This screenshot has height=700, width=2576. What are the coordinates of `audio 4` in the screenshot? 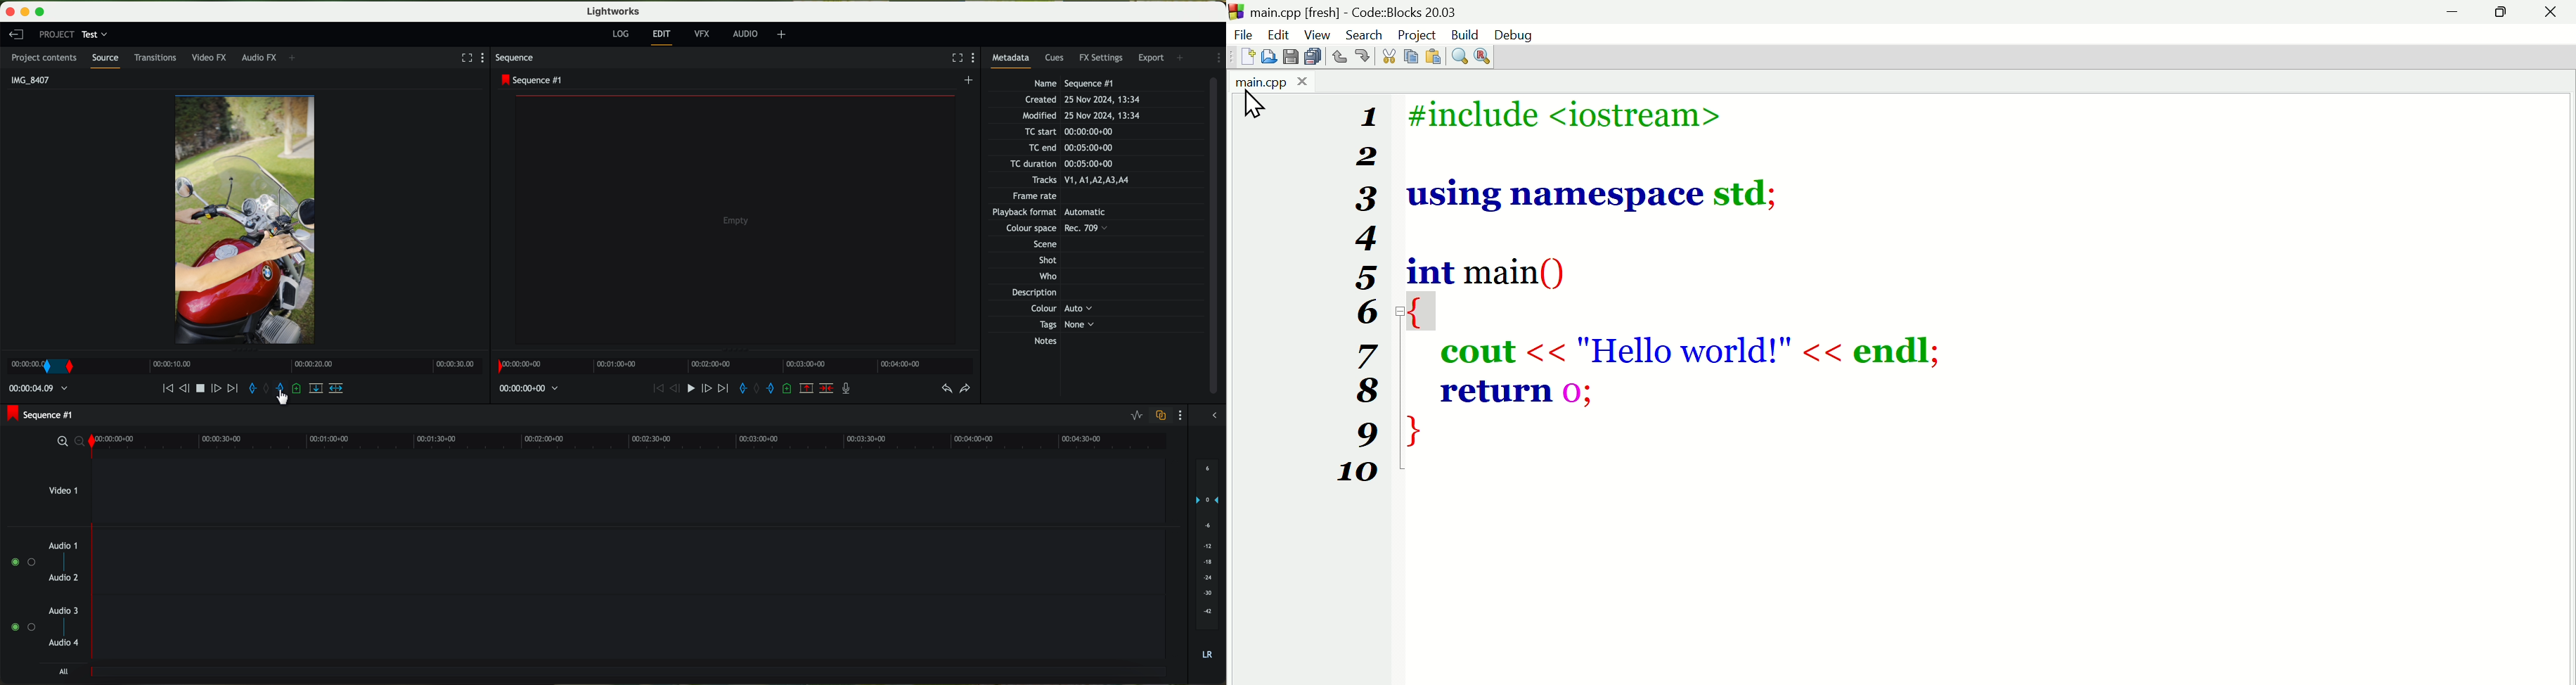 It's located at (64, 645).